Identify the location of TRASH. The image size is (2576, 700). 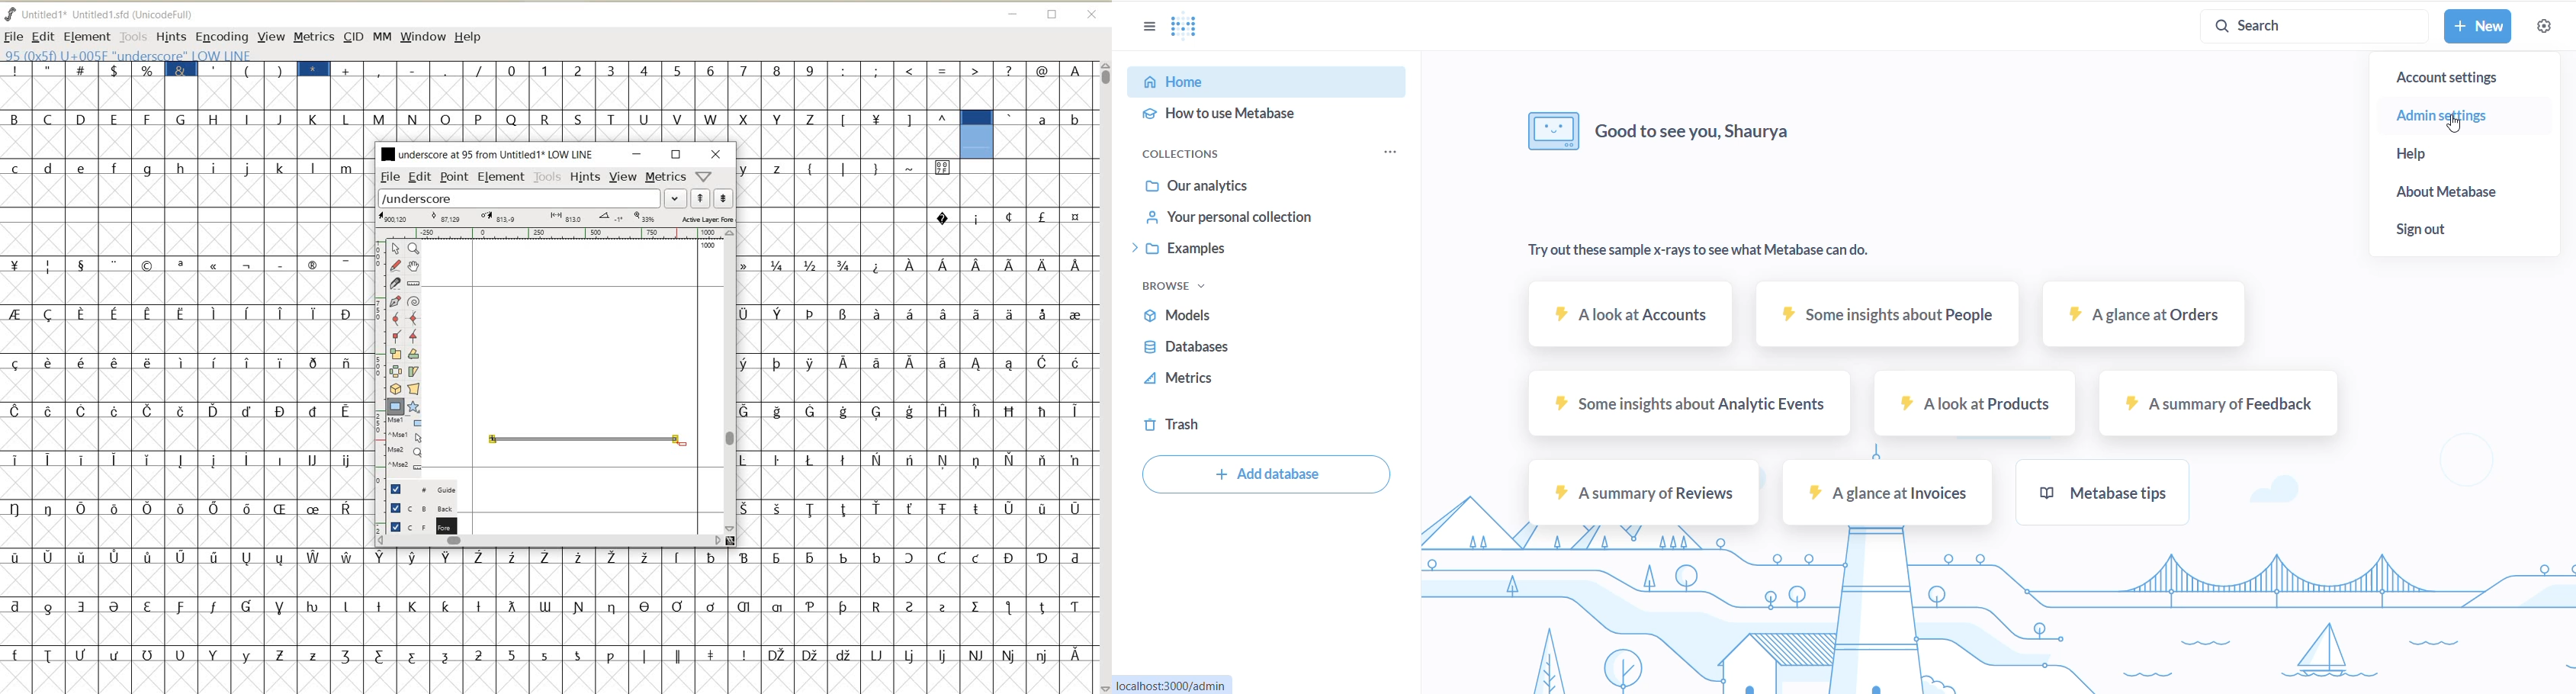
(1175, 426).